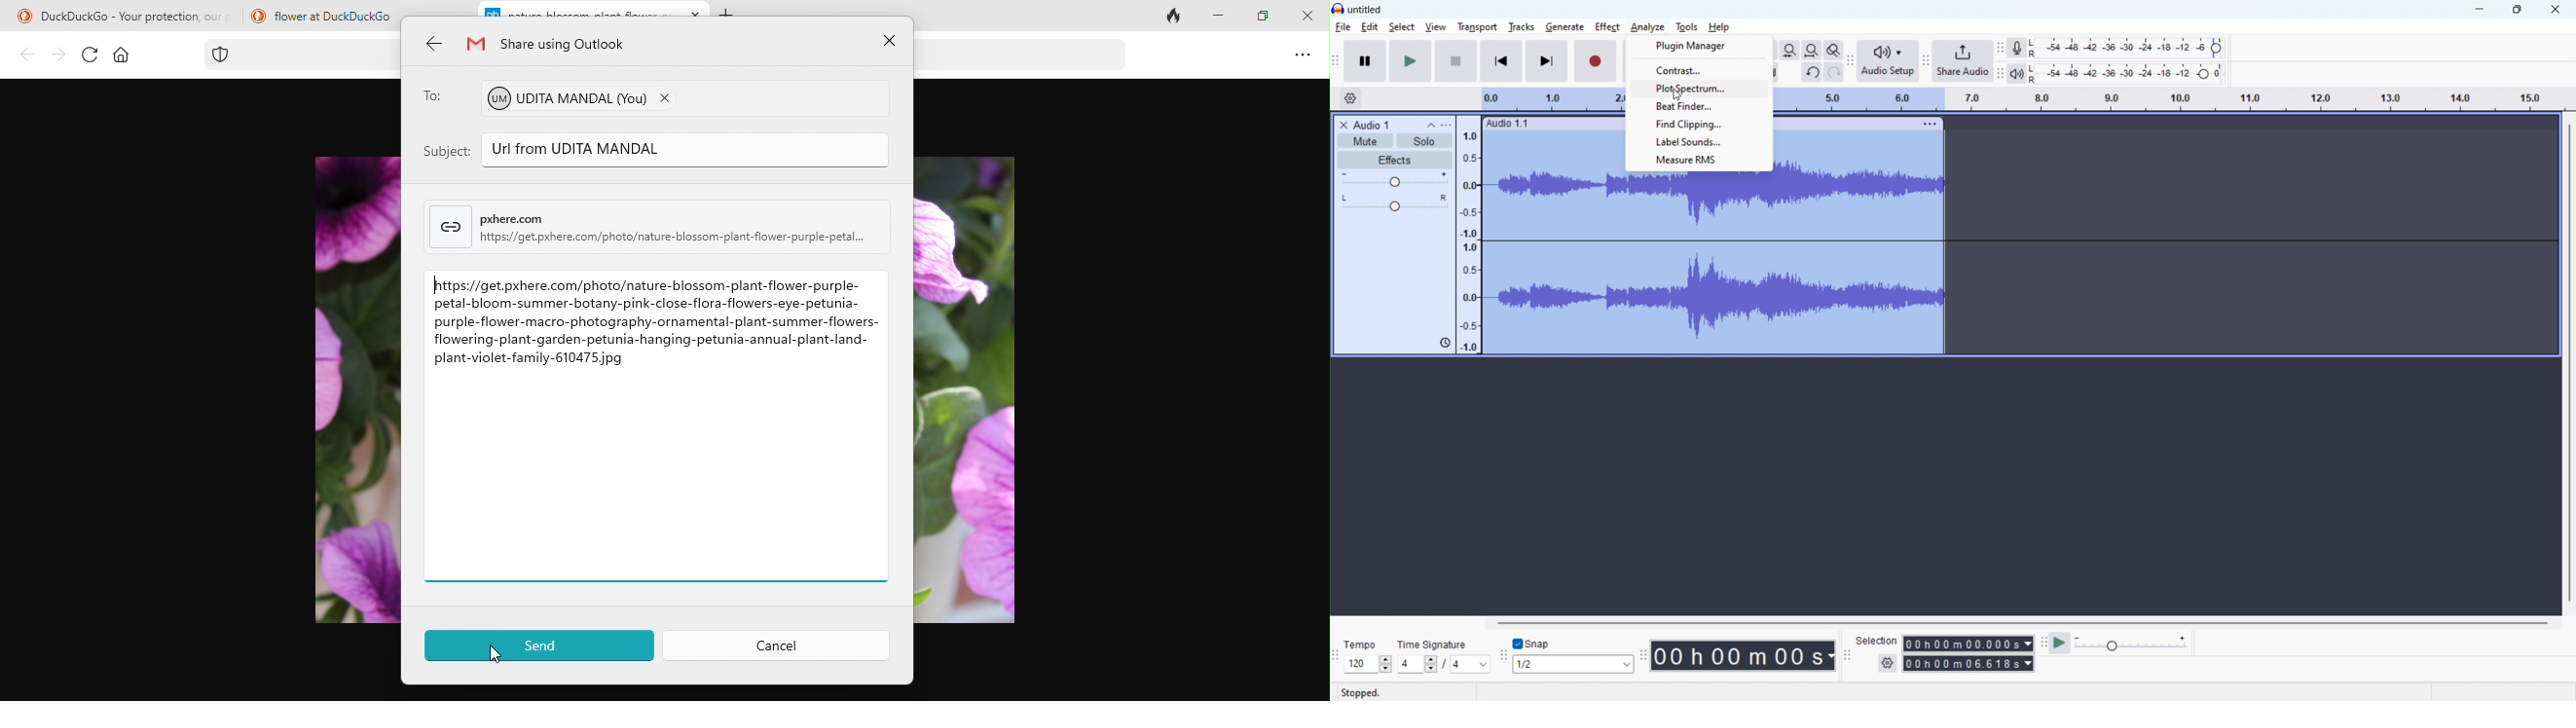 Image resolution: width=2576 pixels, height=728 pixels. What do you see at coordinates (1812, 50) in the screenshot?
I see `fit project to width` at bounding box center [1812, 50].